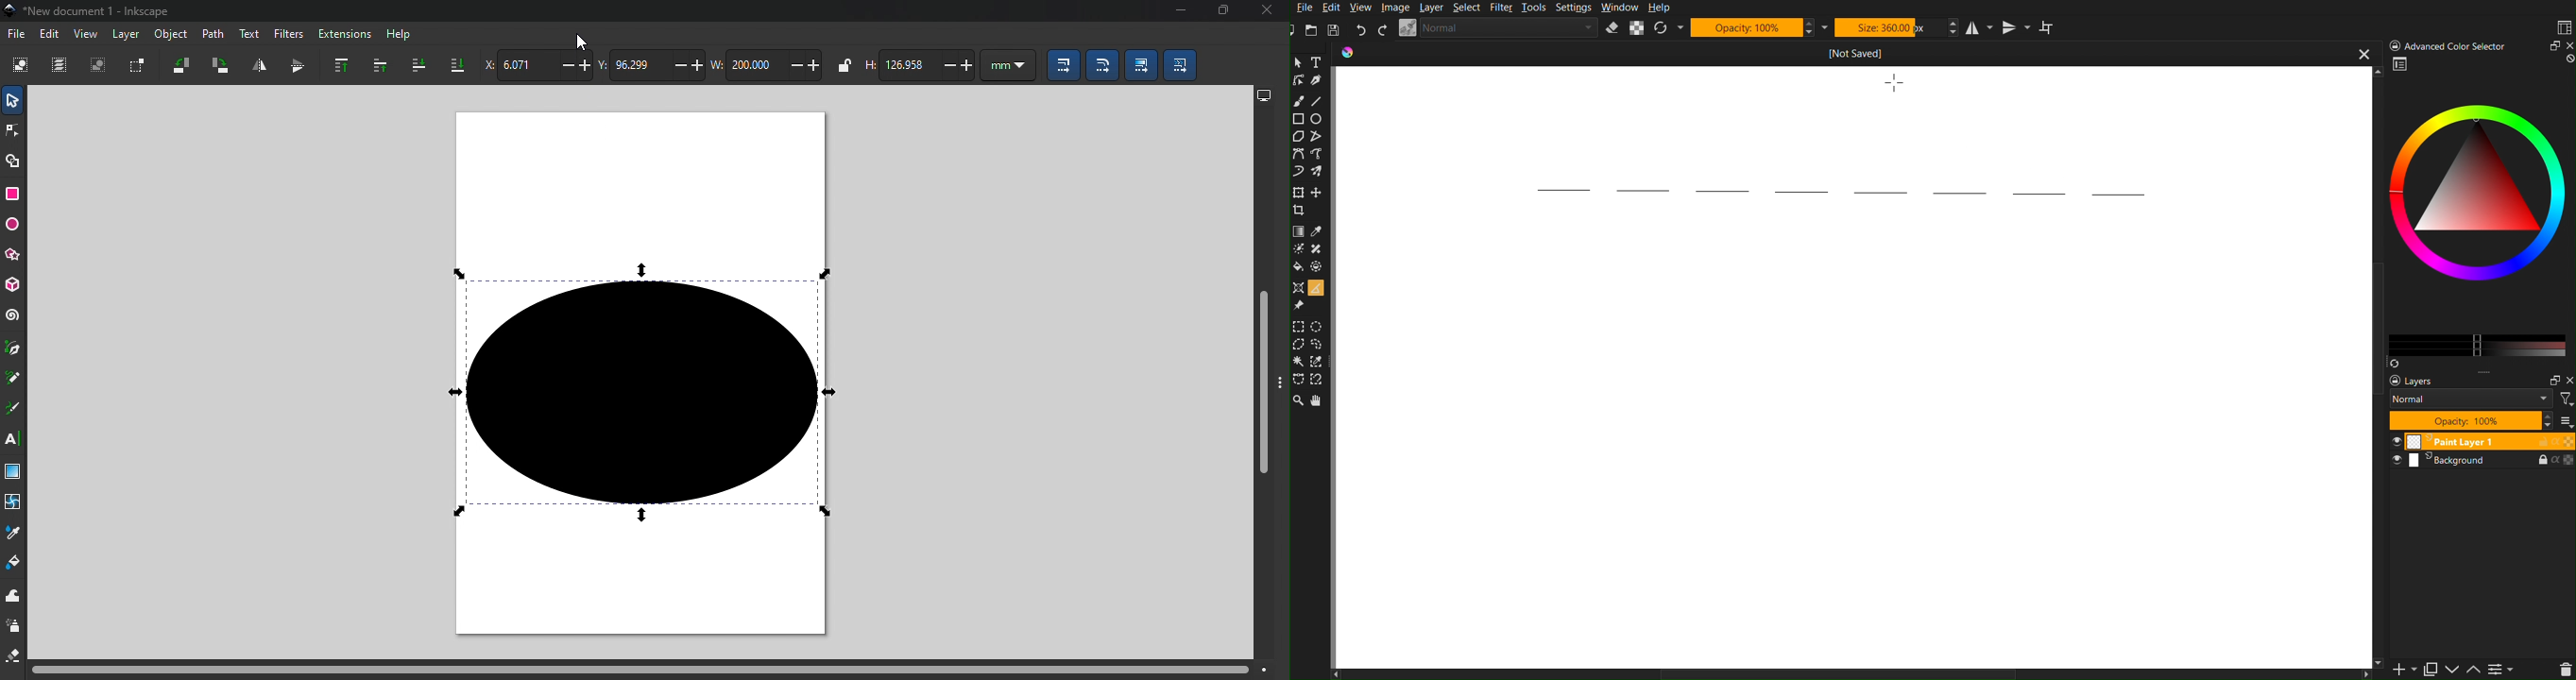 The image size is (2576, 700). Describe the element at coordinates (1394, 7) in the screenshot. I see `Image ` at that location.